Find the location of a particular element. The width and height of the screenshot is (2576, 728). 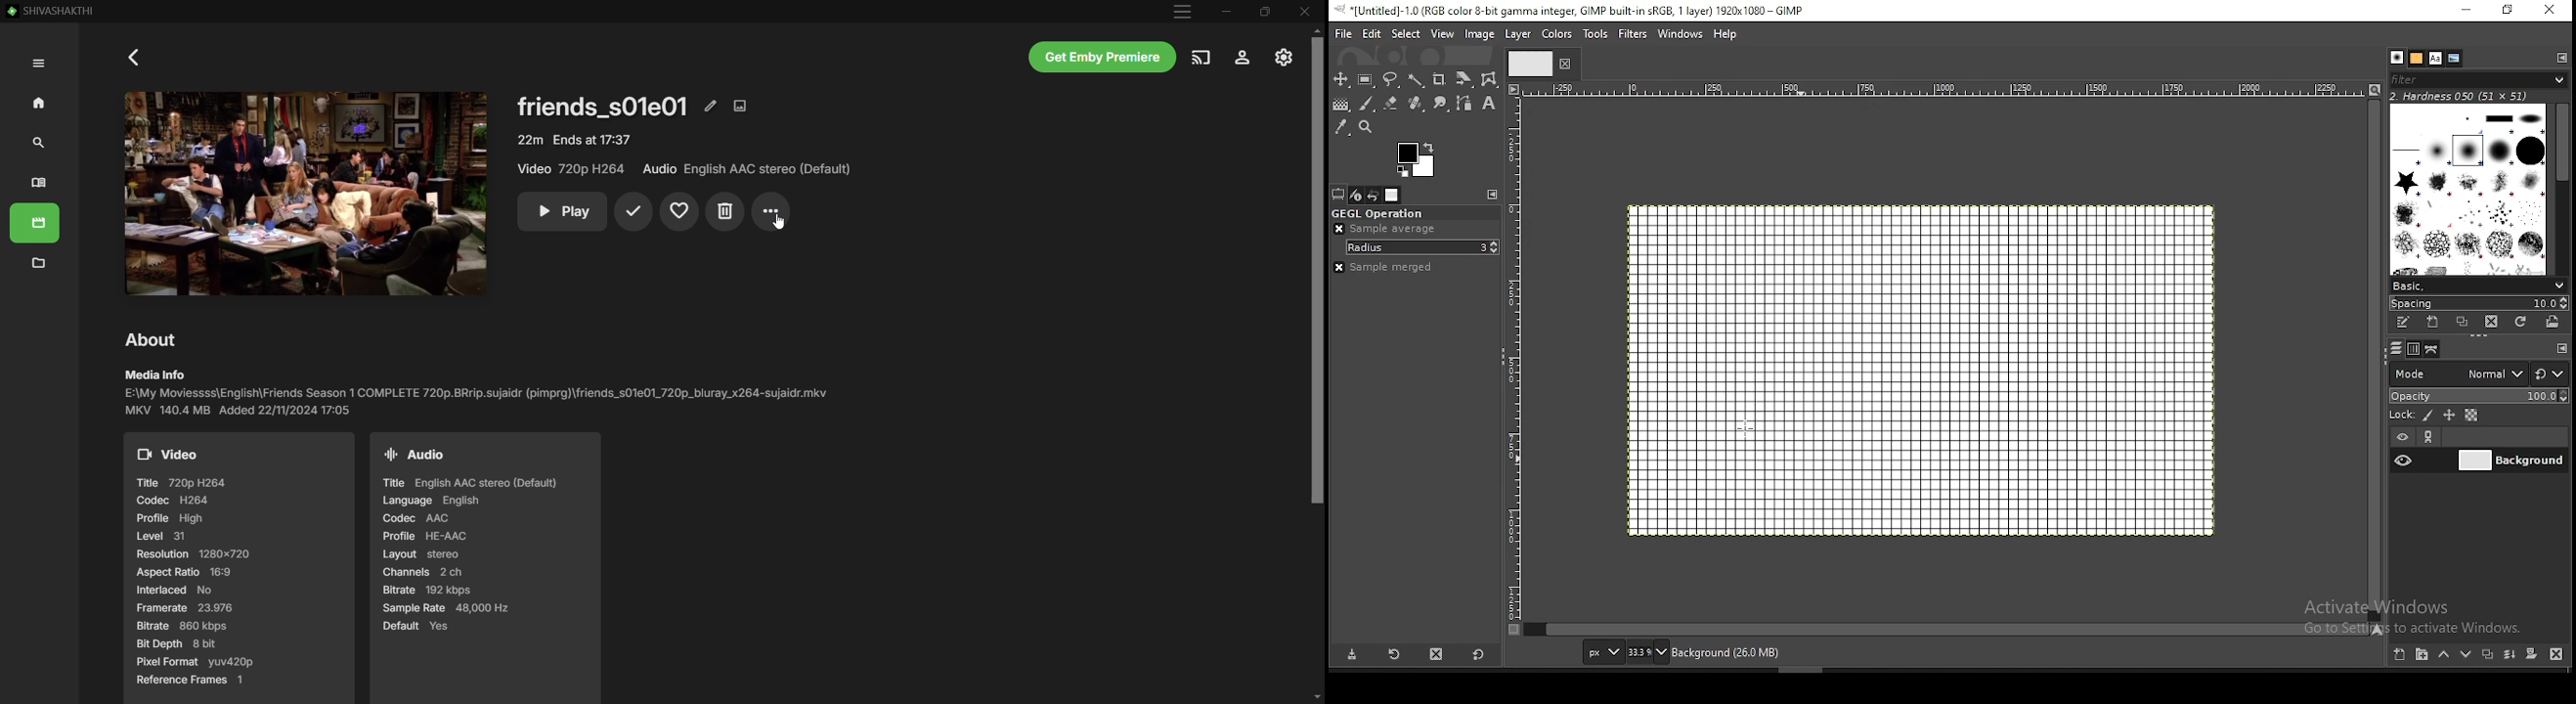

zoom tool is located at coordinates (1372, 127).